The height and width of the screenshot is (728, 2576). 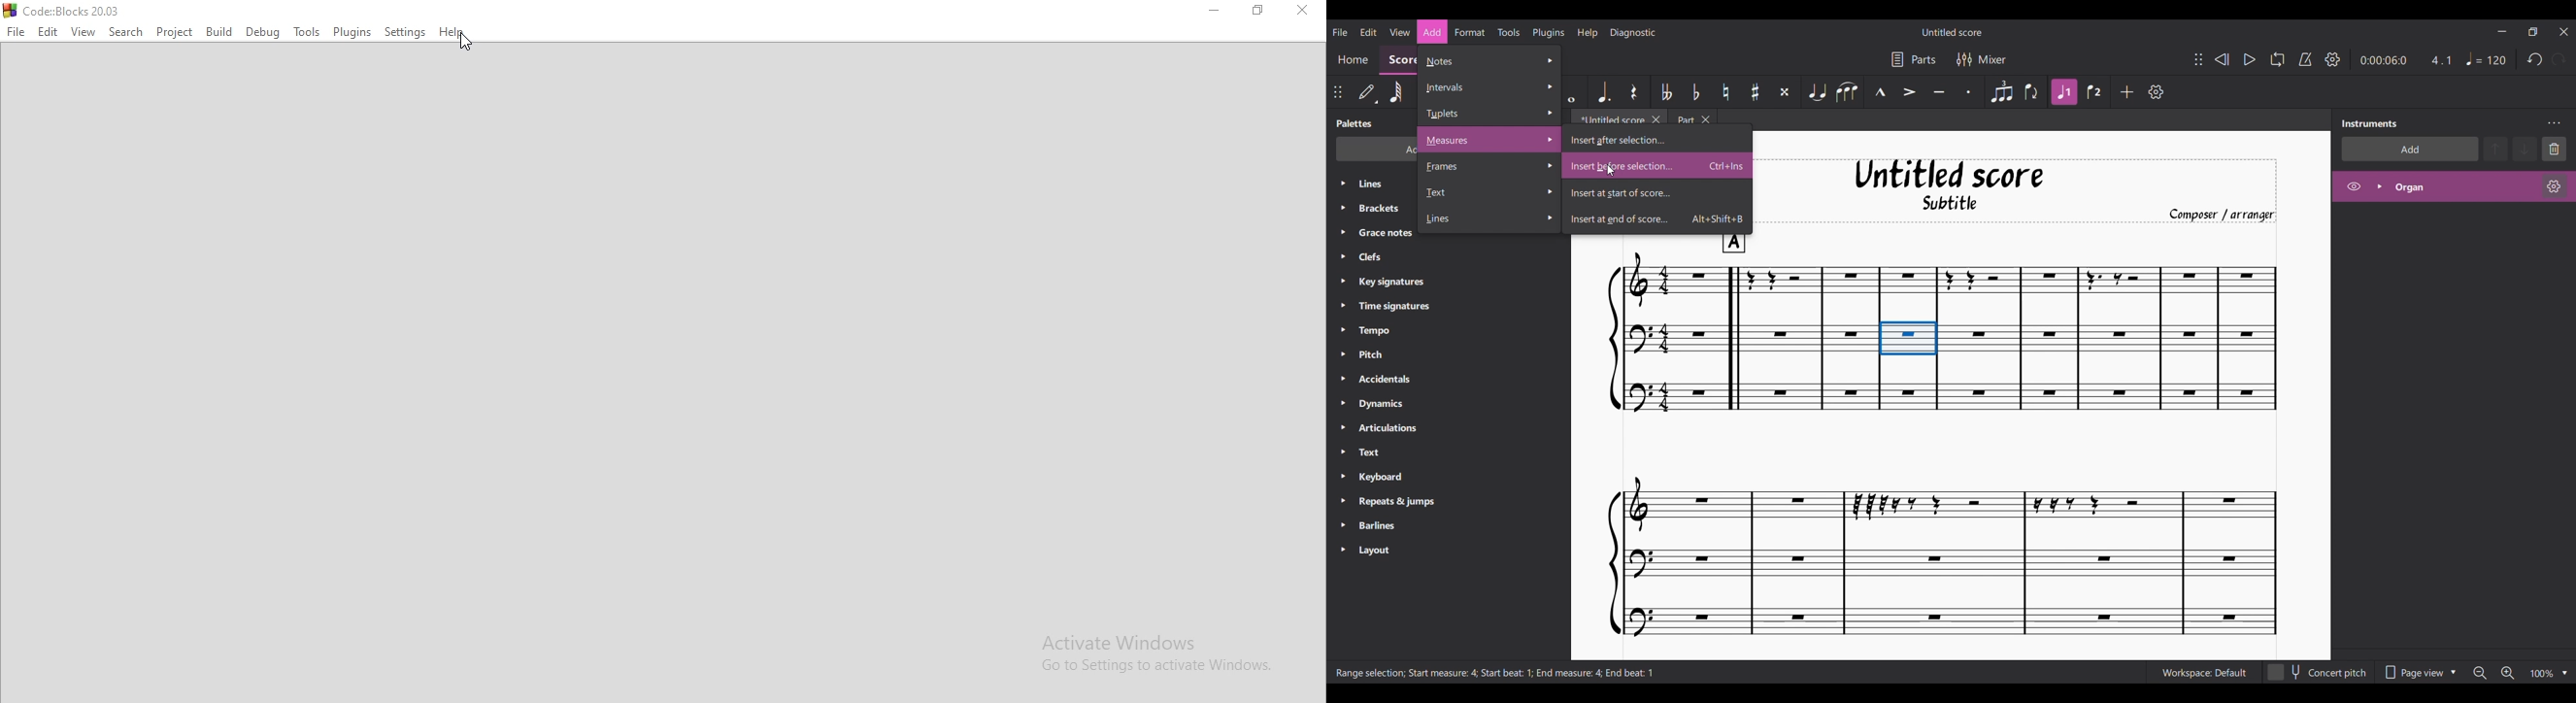 What do you see at coordinates (2032, 92) in the screenshot?
I see `Flip direction` at bounding box center [2032, 92].